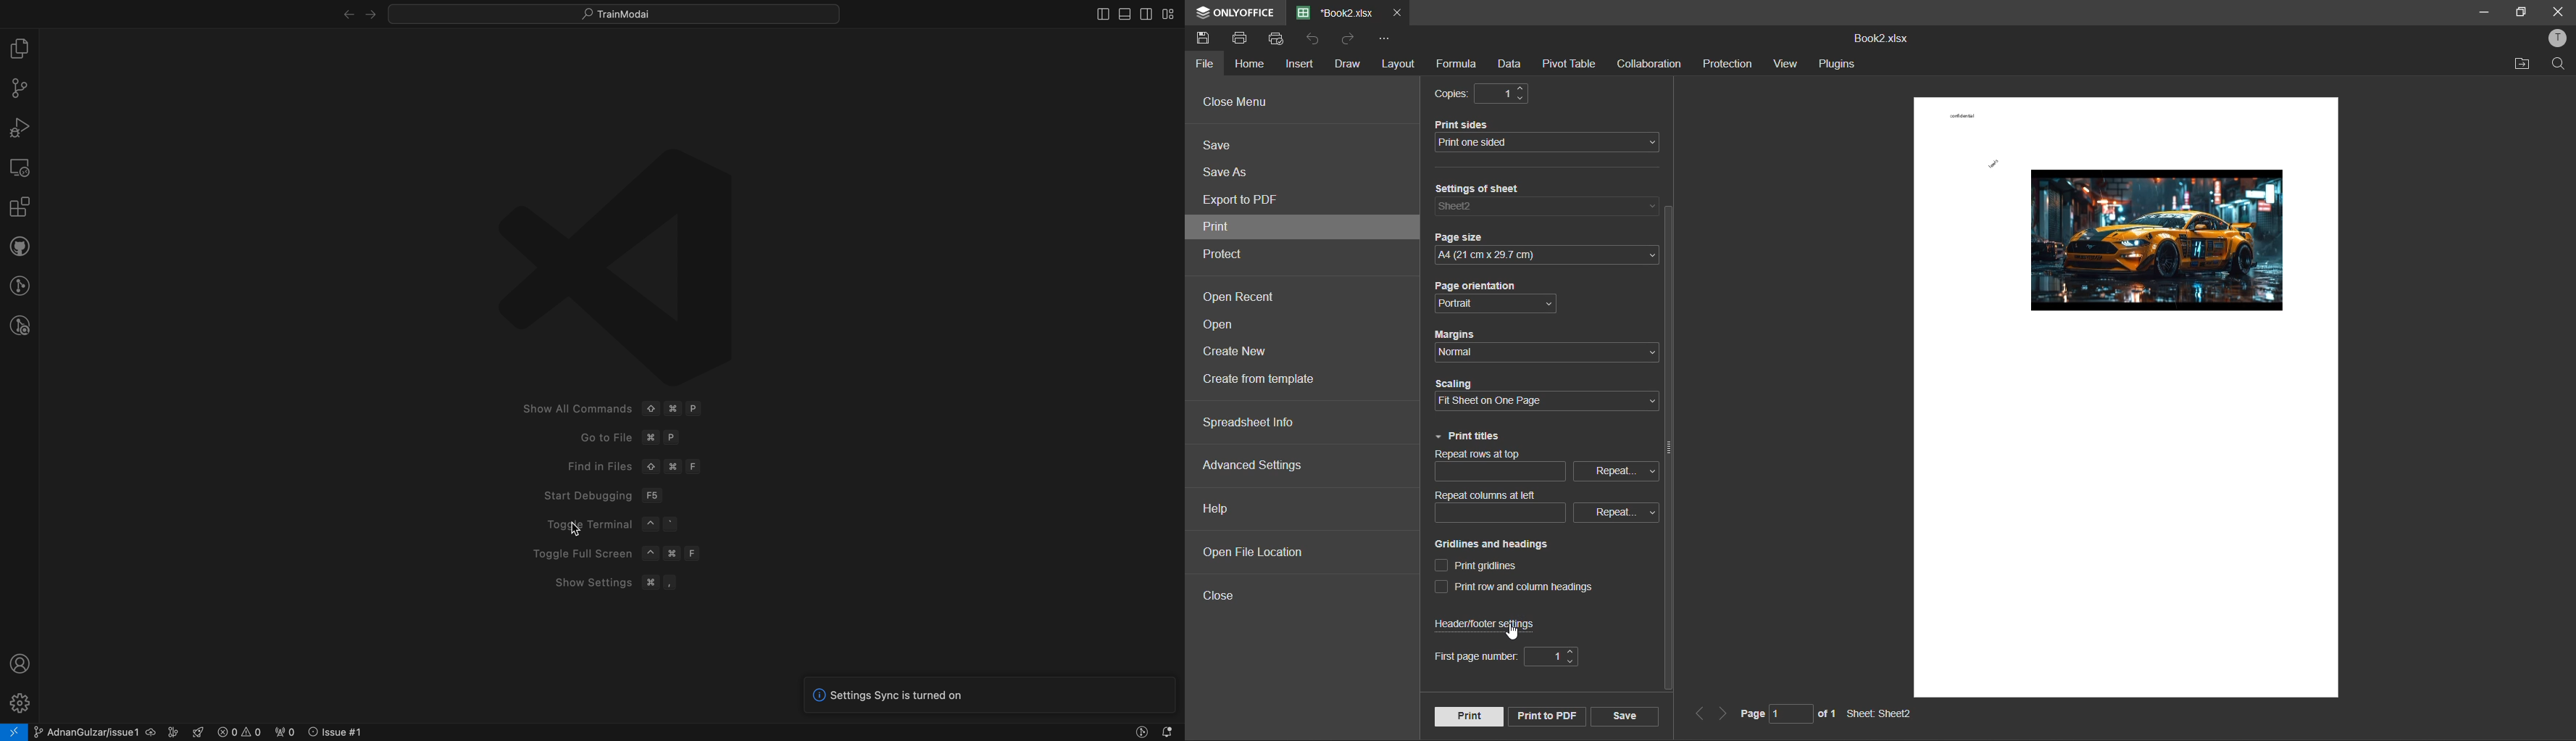  What do you see at coordinates (1840, 65) in the screenshot?
I see `plugins` at bounding box center [1840, 65].